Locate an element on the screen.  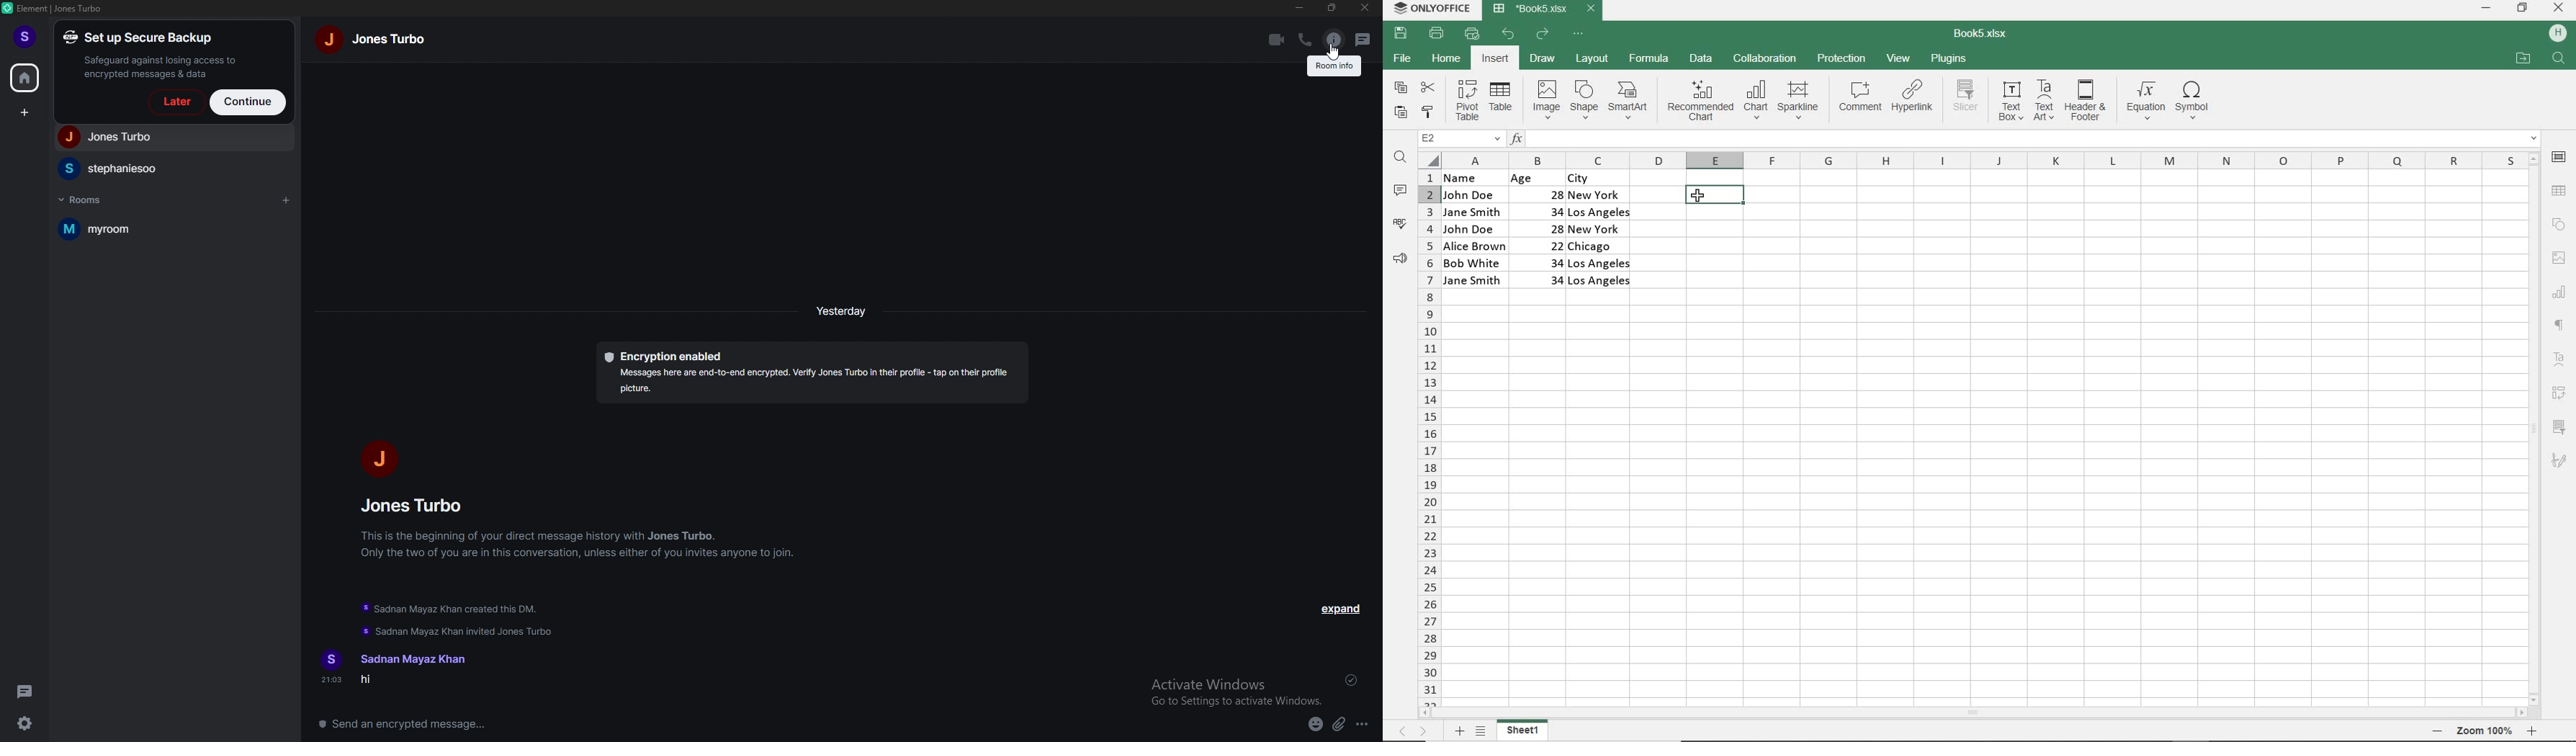
people is located at coordinates (171, 138).